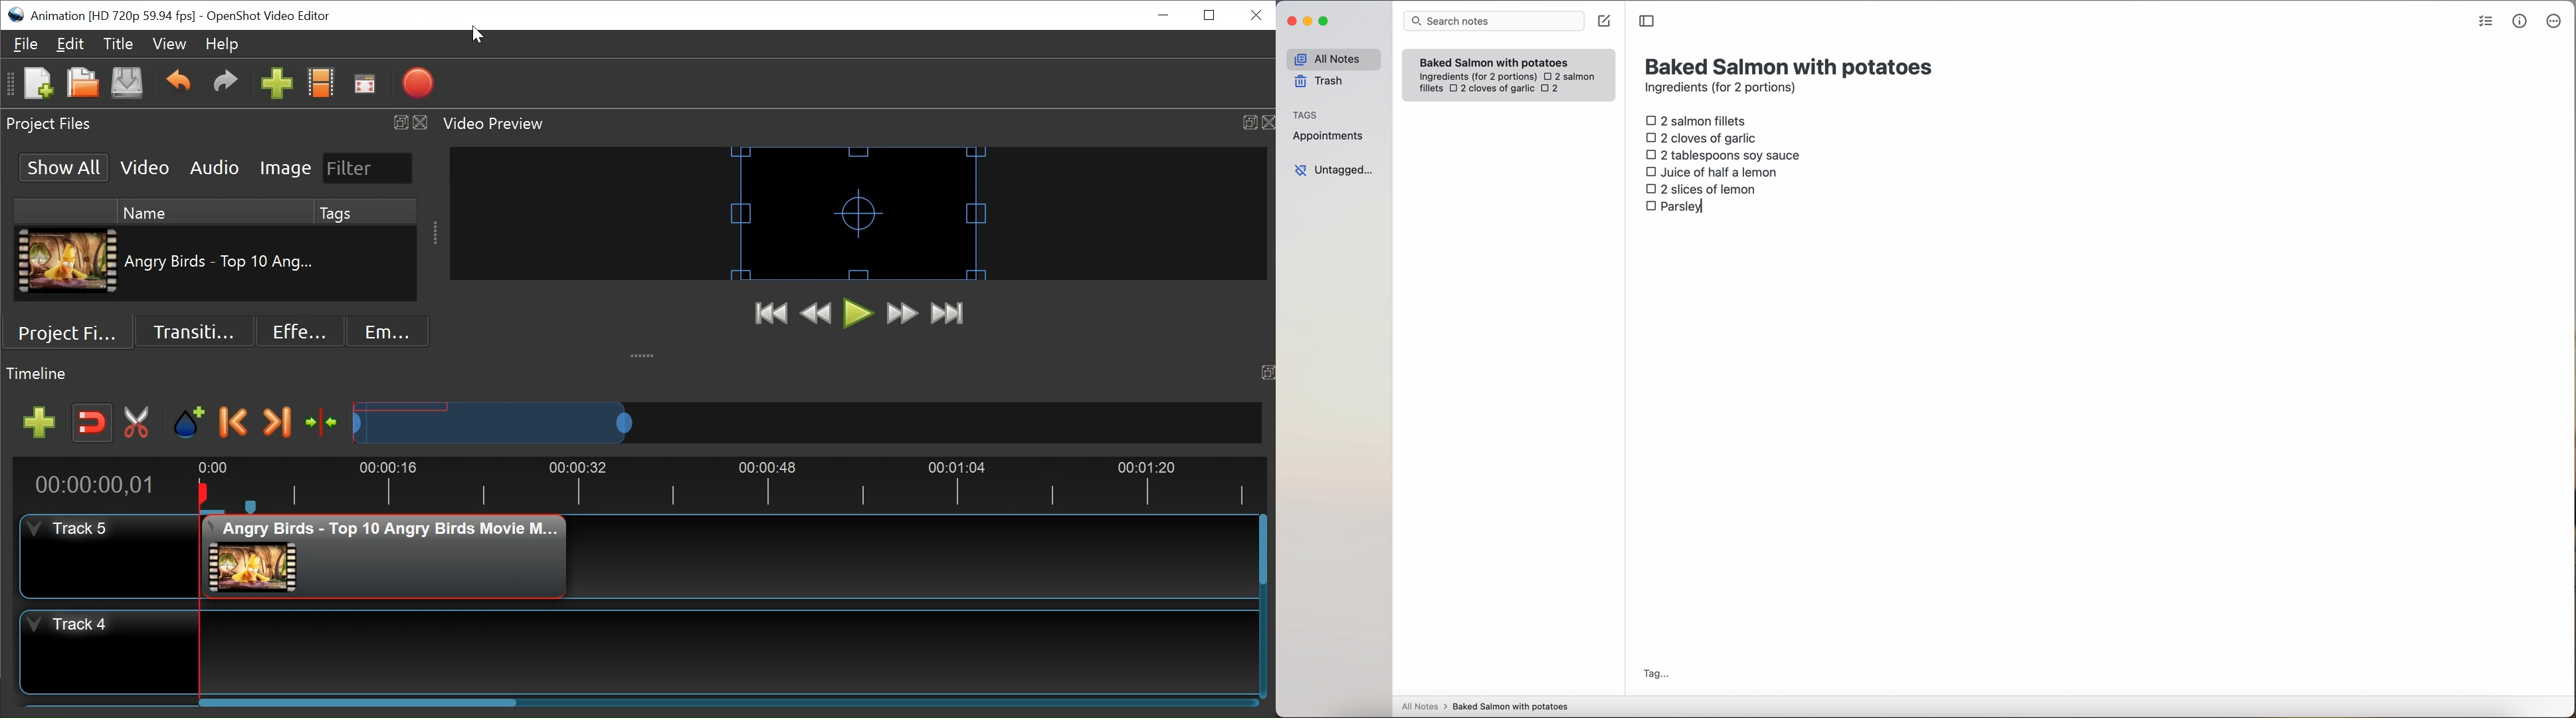 The height and width of the screenshot is (728, 2576). What do you see at coordinates (1290, 22) in the screenshot?
I see `close Simplenote` at bounding box center [1290, 22].